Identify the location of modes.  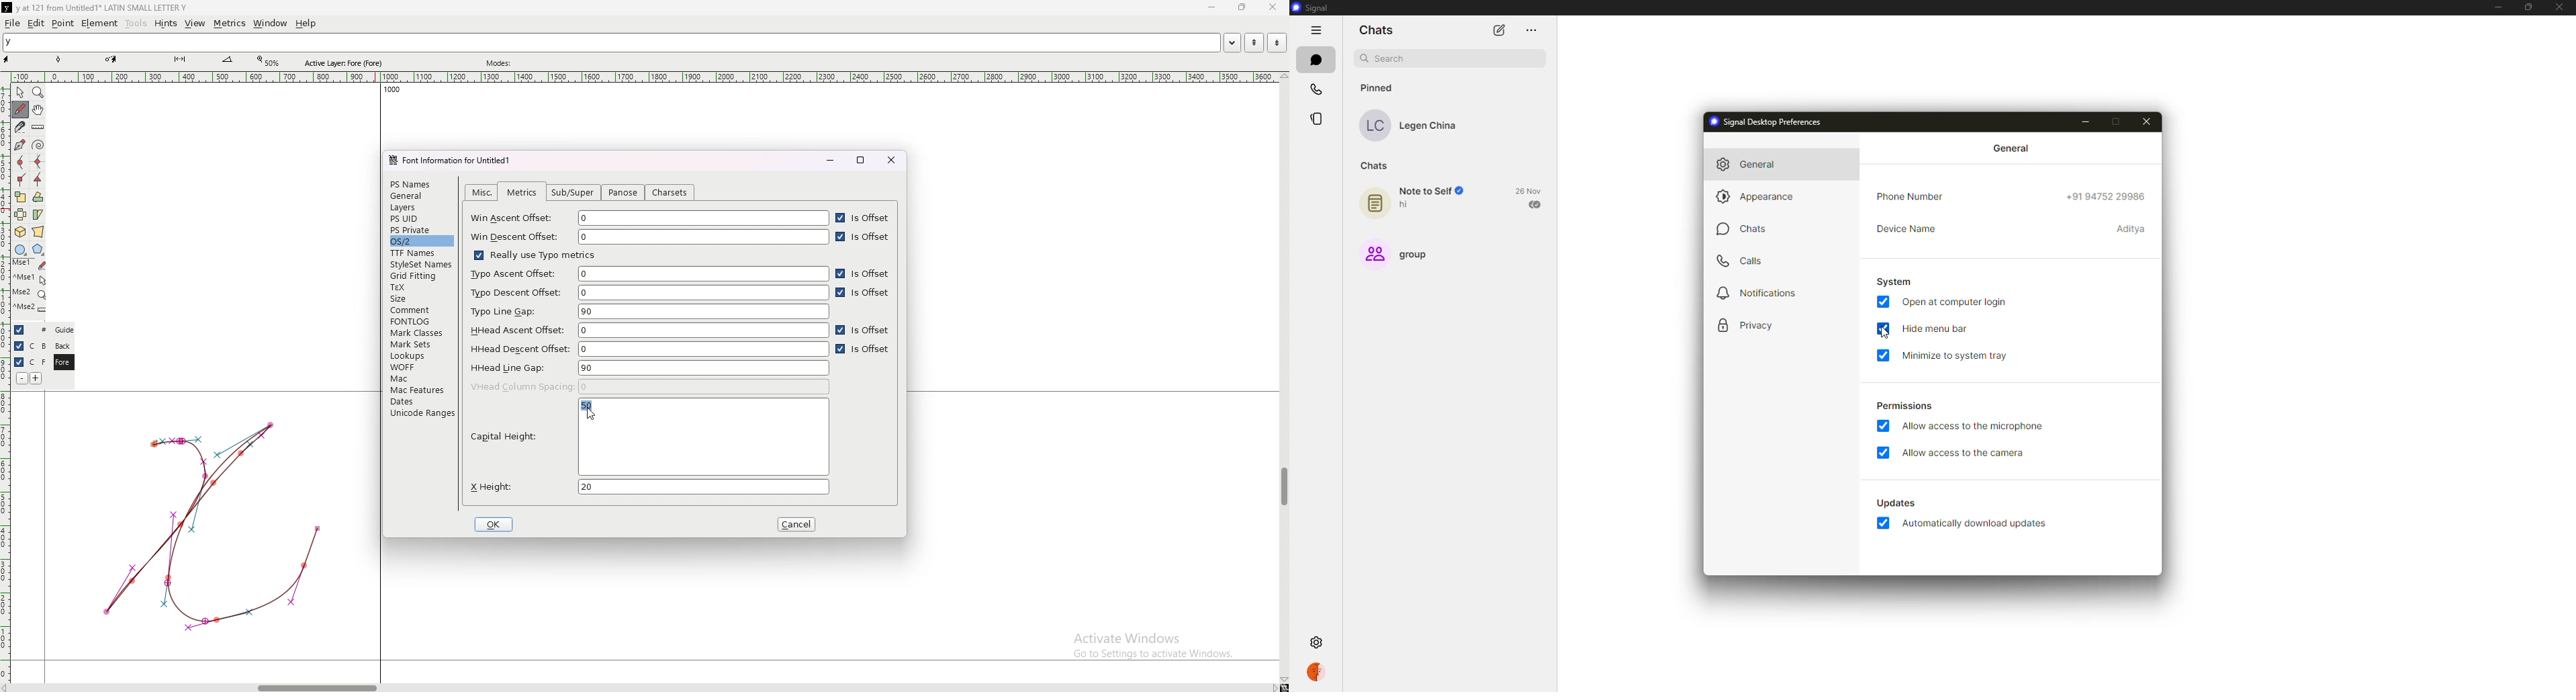
(500, 63).